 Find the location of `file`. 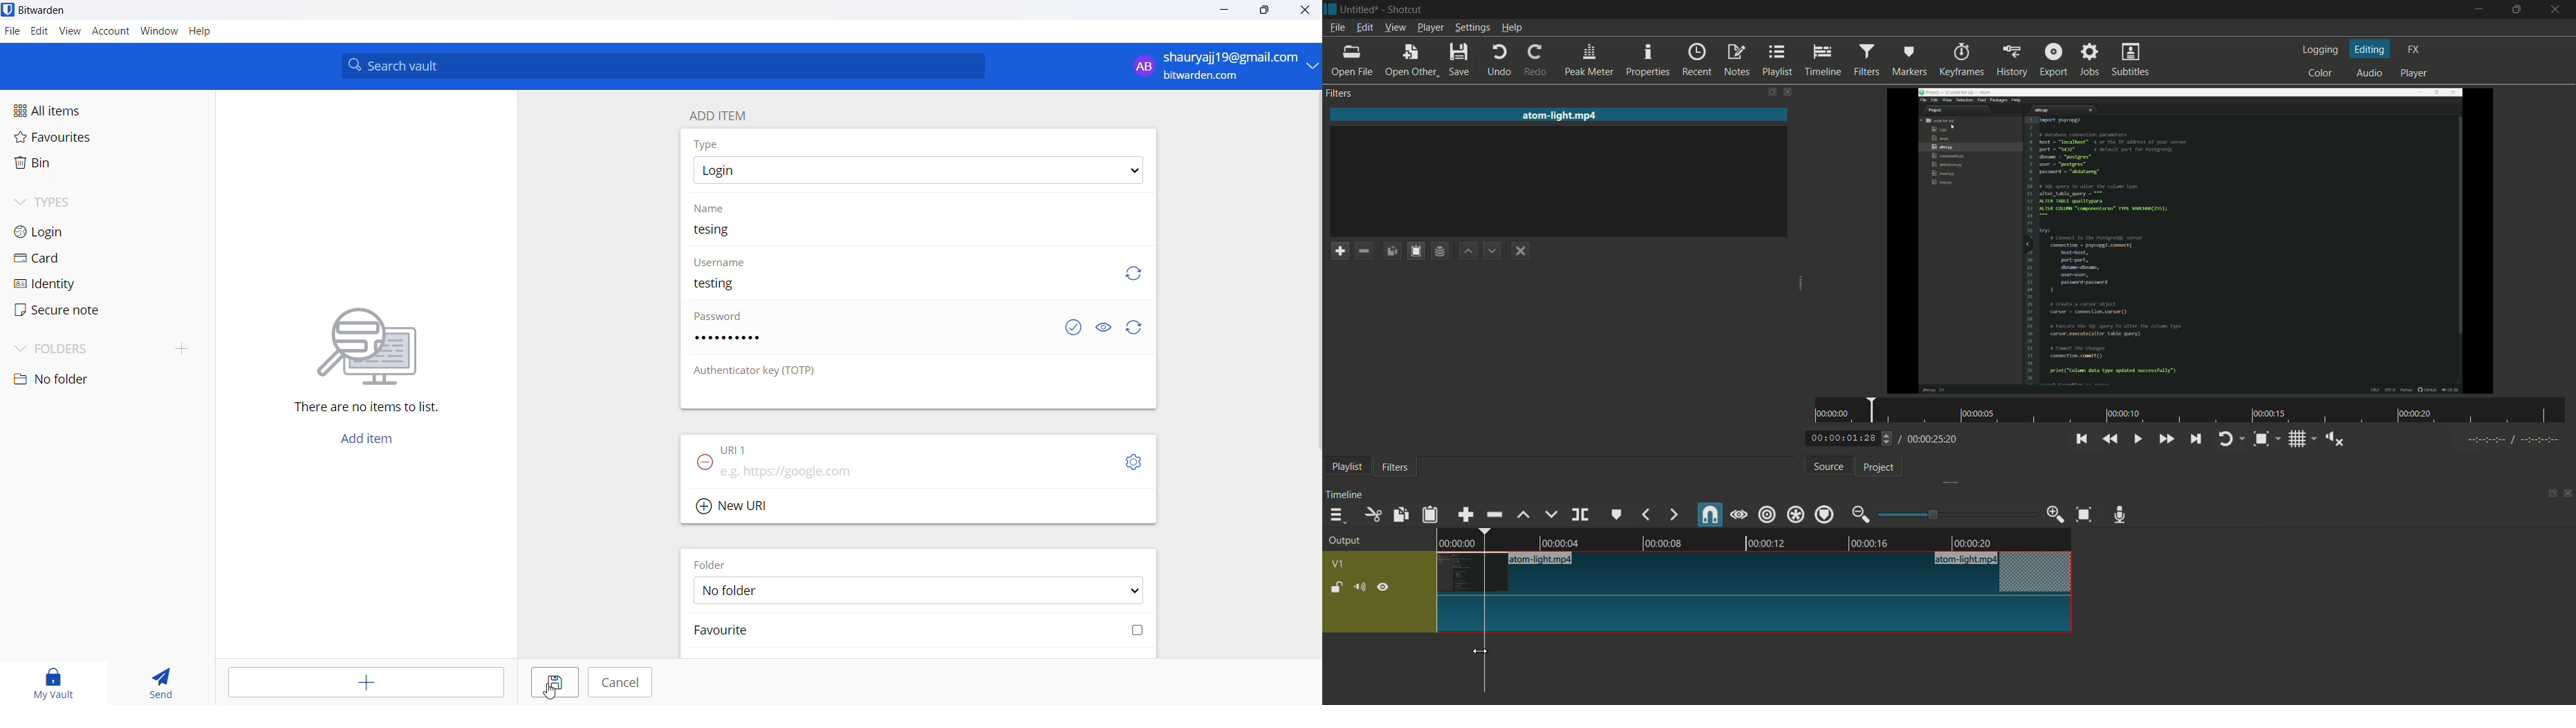

file is located at coordinates (12, 32).